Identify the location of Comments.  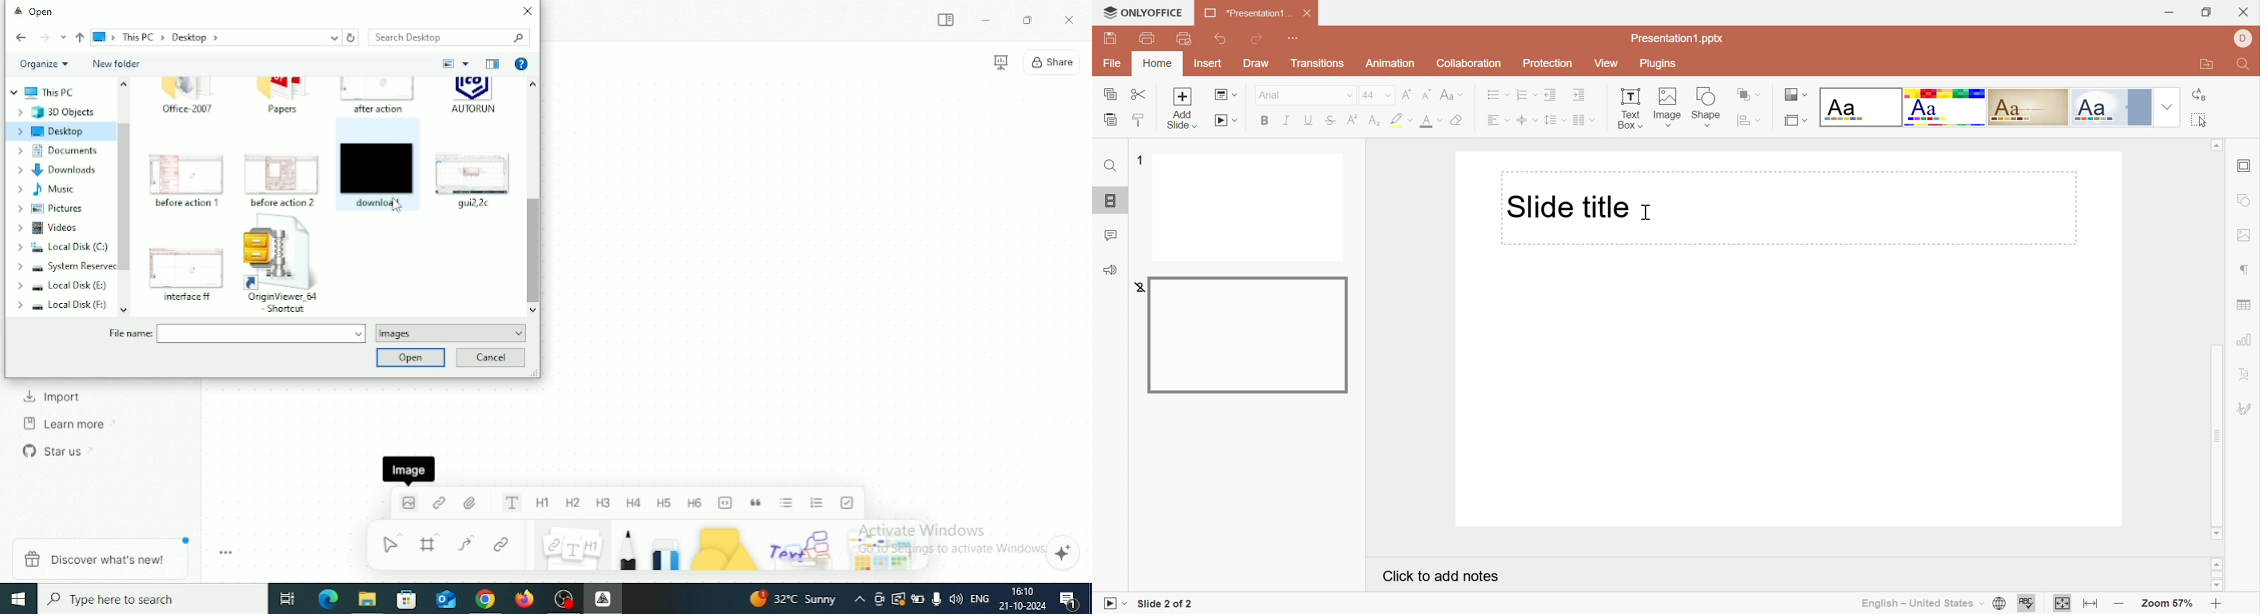
(1113, 235).